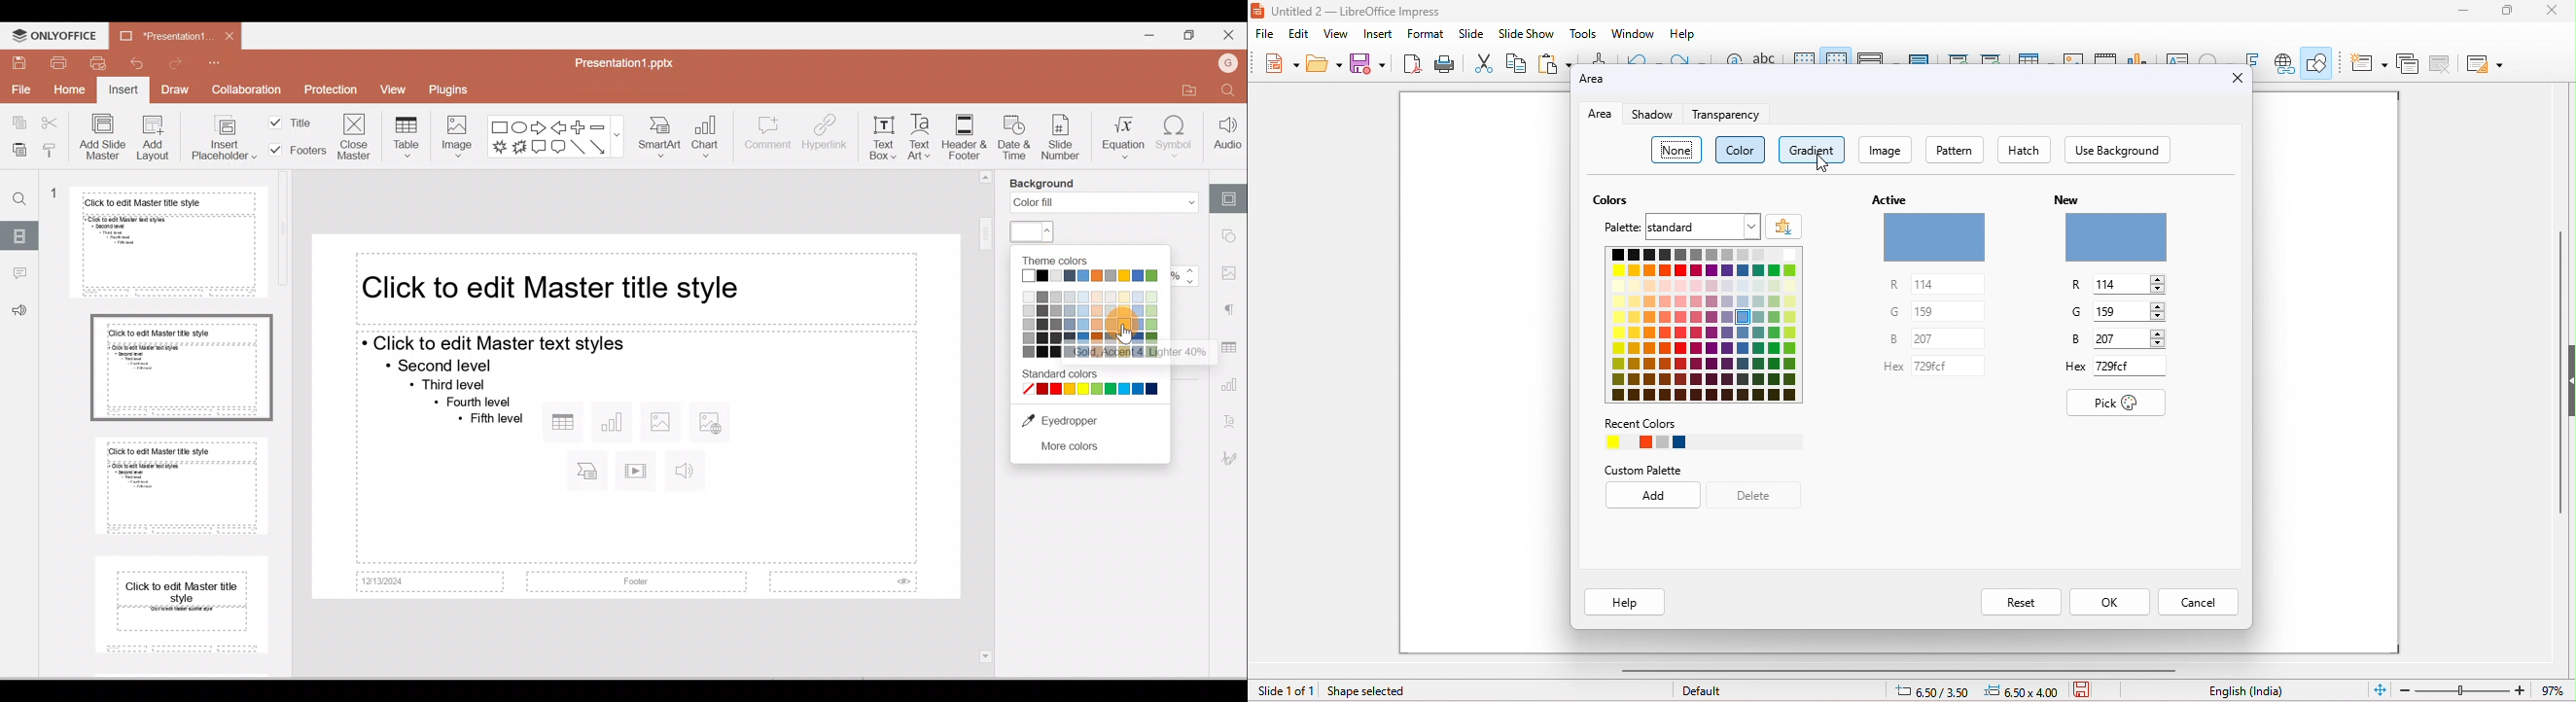  Describe the element at coordinates (919, 137) in the screenshot. I see `Text Art` at that location.